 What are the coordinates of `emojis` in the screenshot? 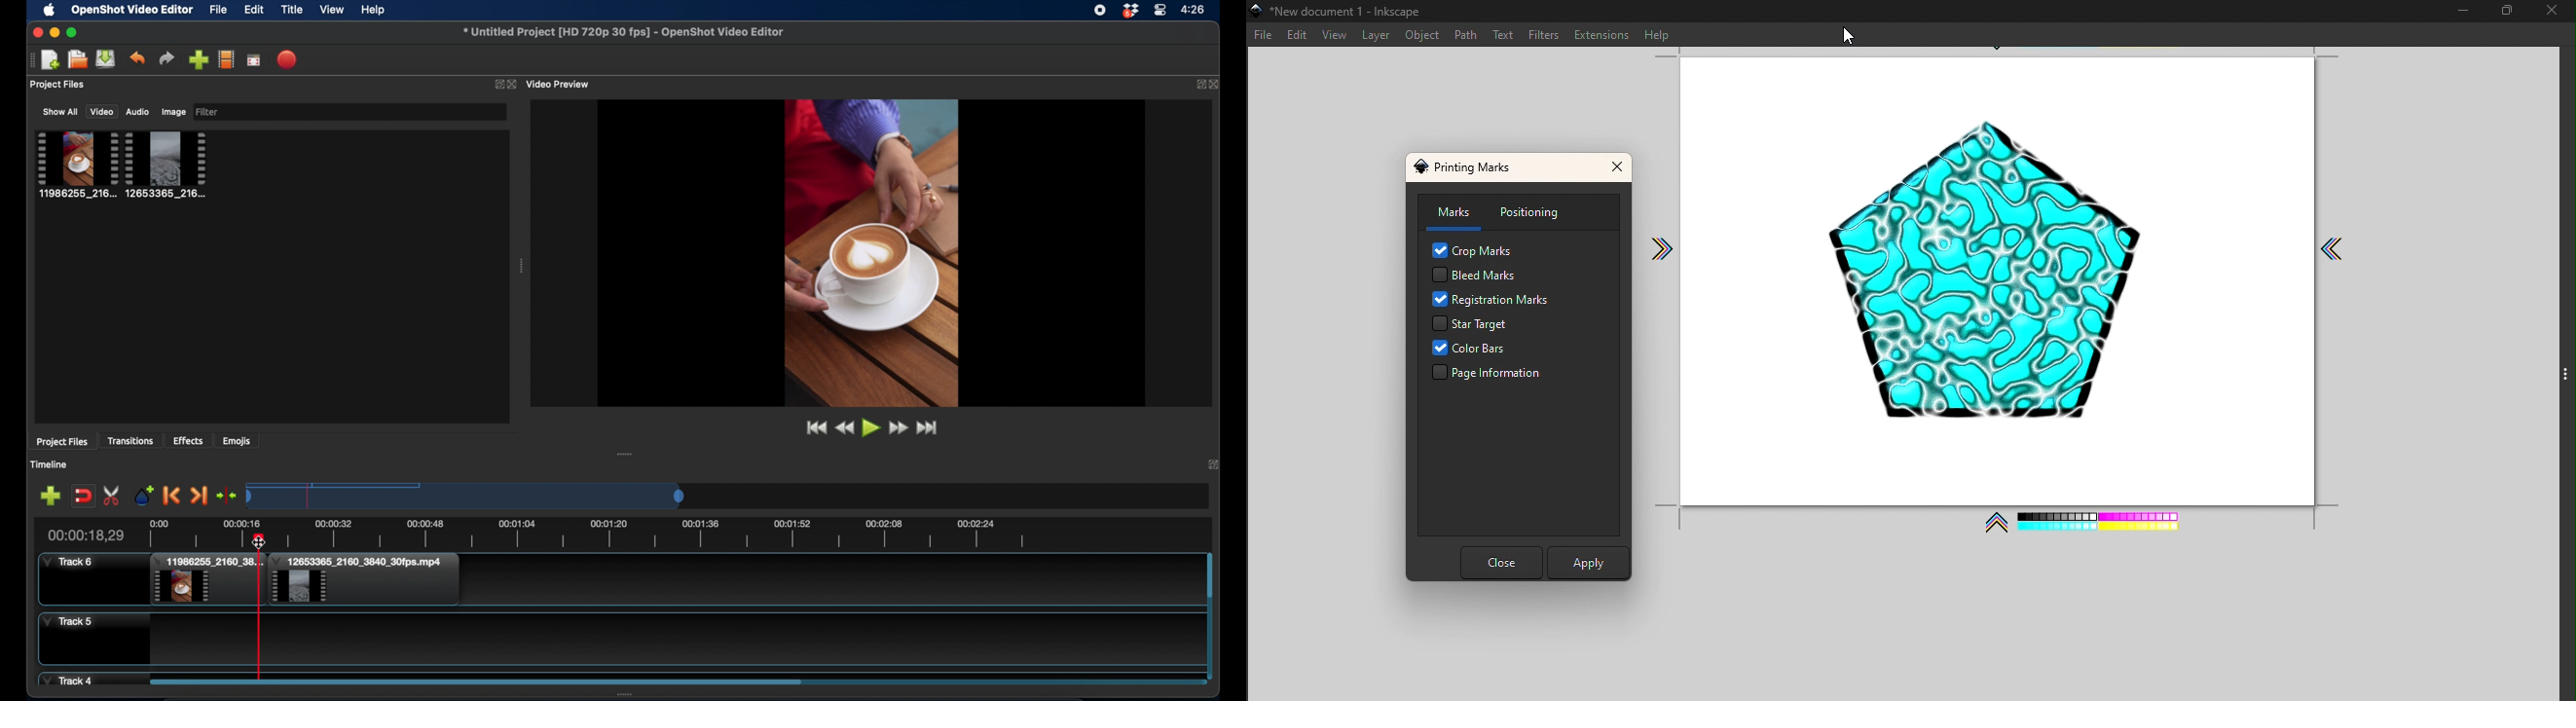 It's located at (237, 441).